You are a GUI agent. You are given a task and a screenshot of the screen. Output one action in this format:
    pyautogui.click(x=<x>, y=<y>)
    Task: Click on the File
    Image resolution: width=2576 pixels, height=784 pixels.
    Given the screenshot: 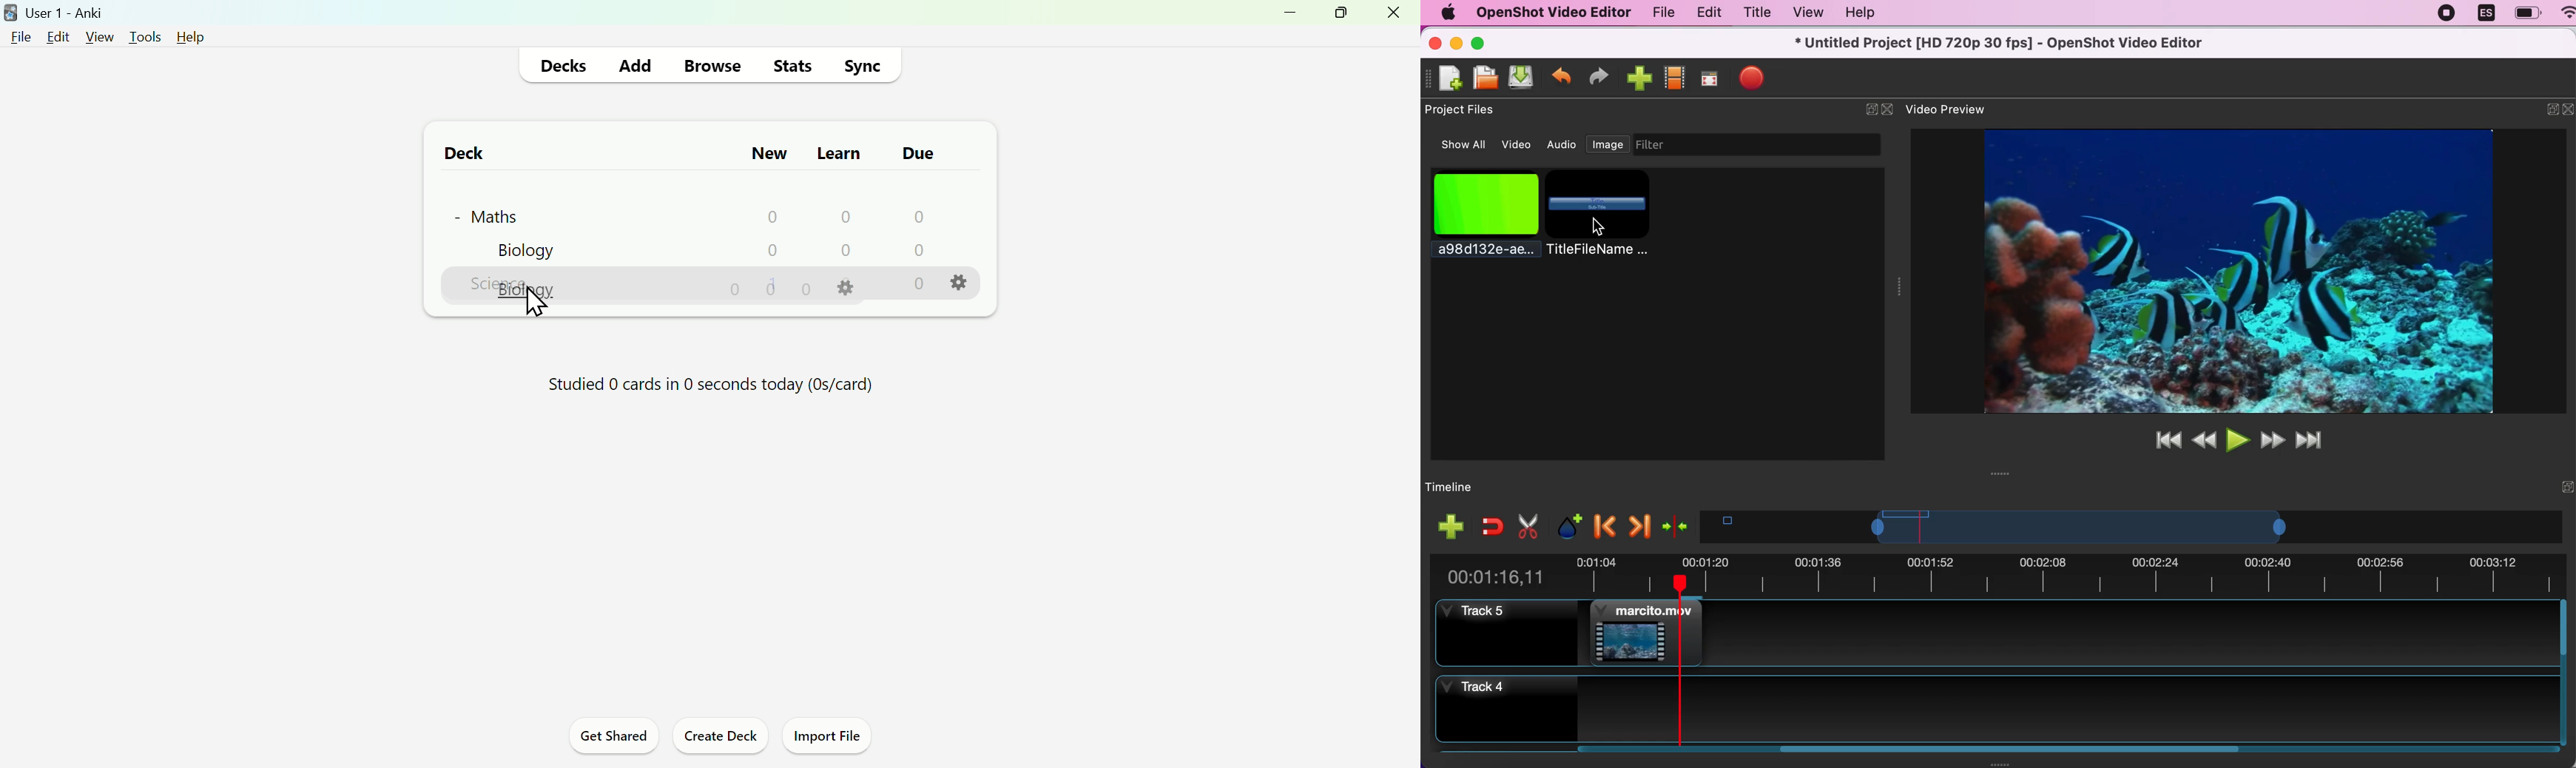 What is the action you would take?
    pyautogui.click(x=22, y=36)
    